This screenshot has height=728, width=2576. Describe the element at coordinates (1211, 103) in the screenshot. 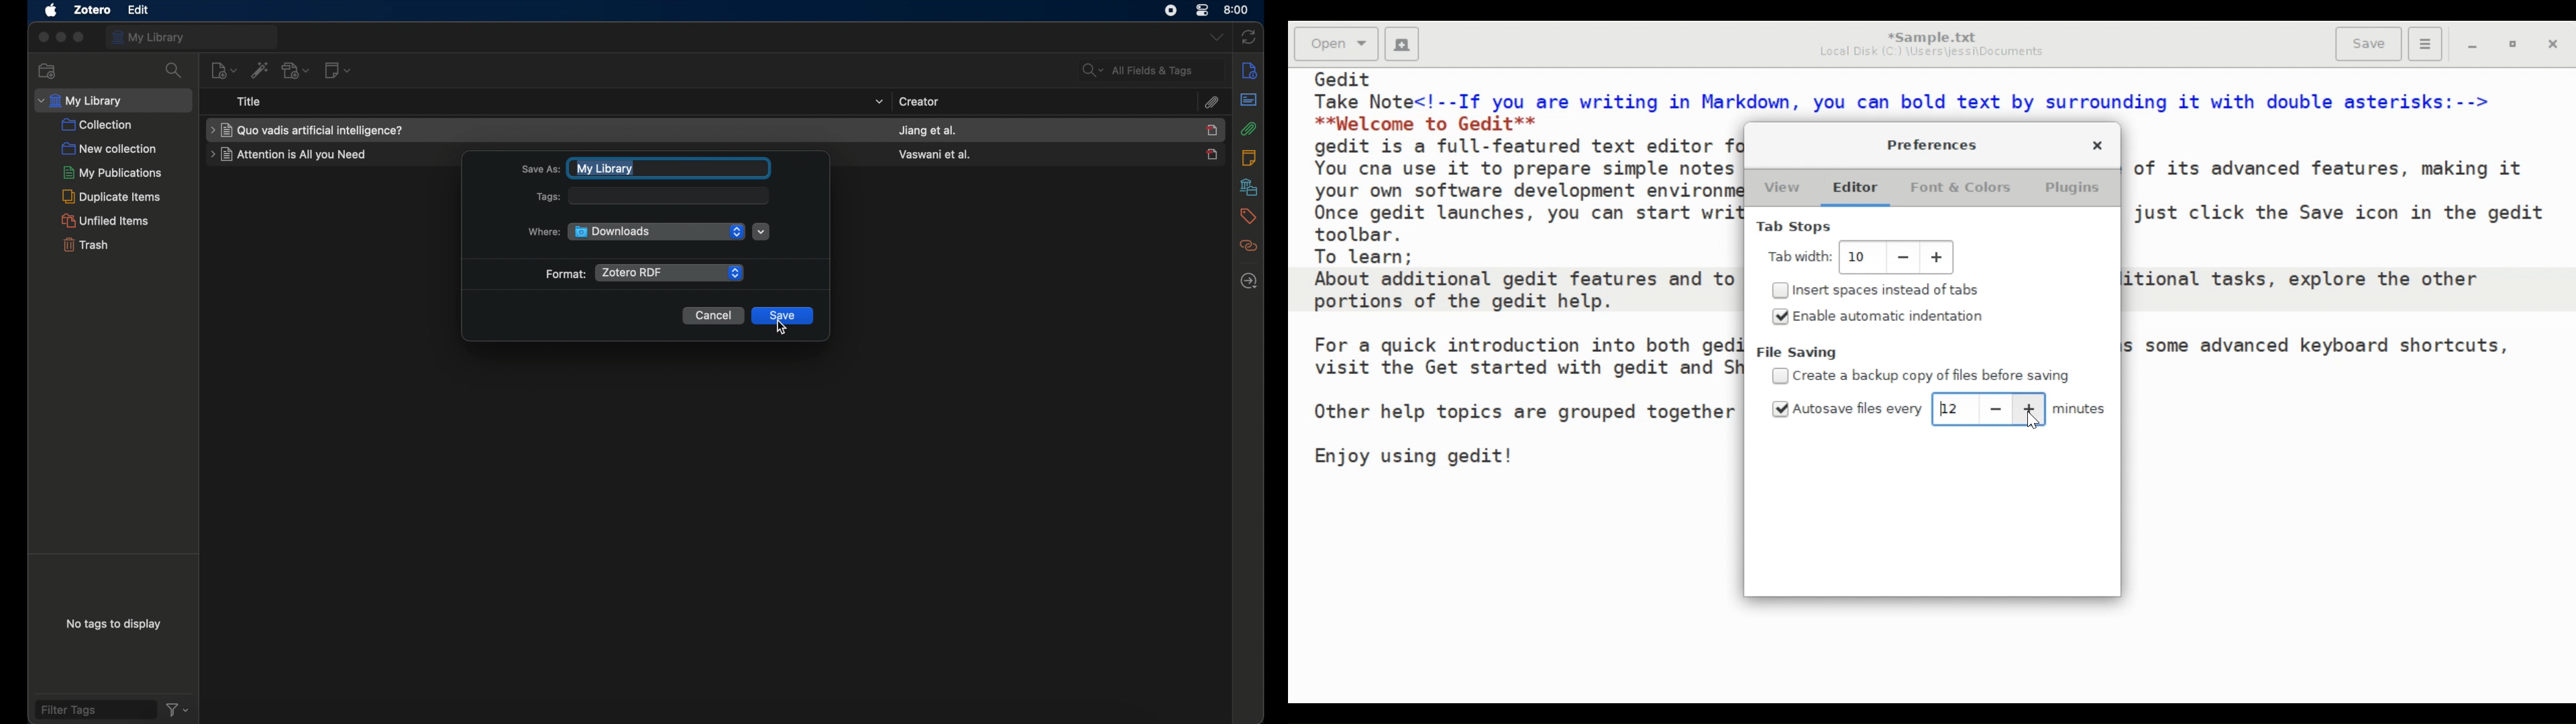

I see `attachments` at that location.